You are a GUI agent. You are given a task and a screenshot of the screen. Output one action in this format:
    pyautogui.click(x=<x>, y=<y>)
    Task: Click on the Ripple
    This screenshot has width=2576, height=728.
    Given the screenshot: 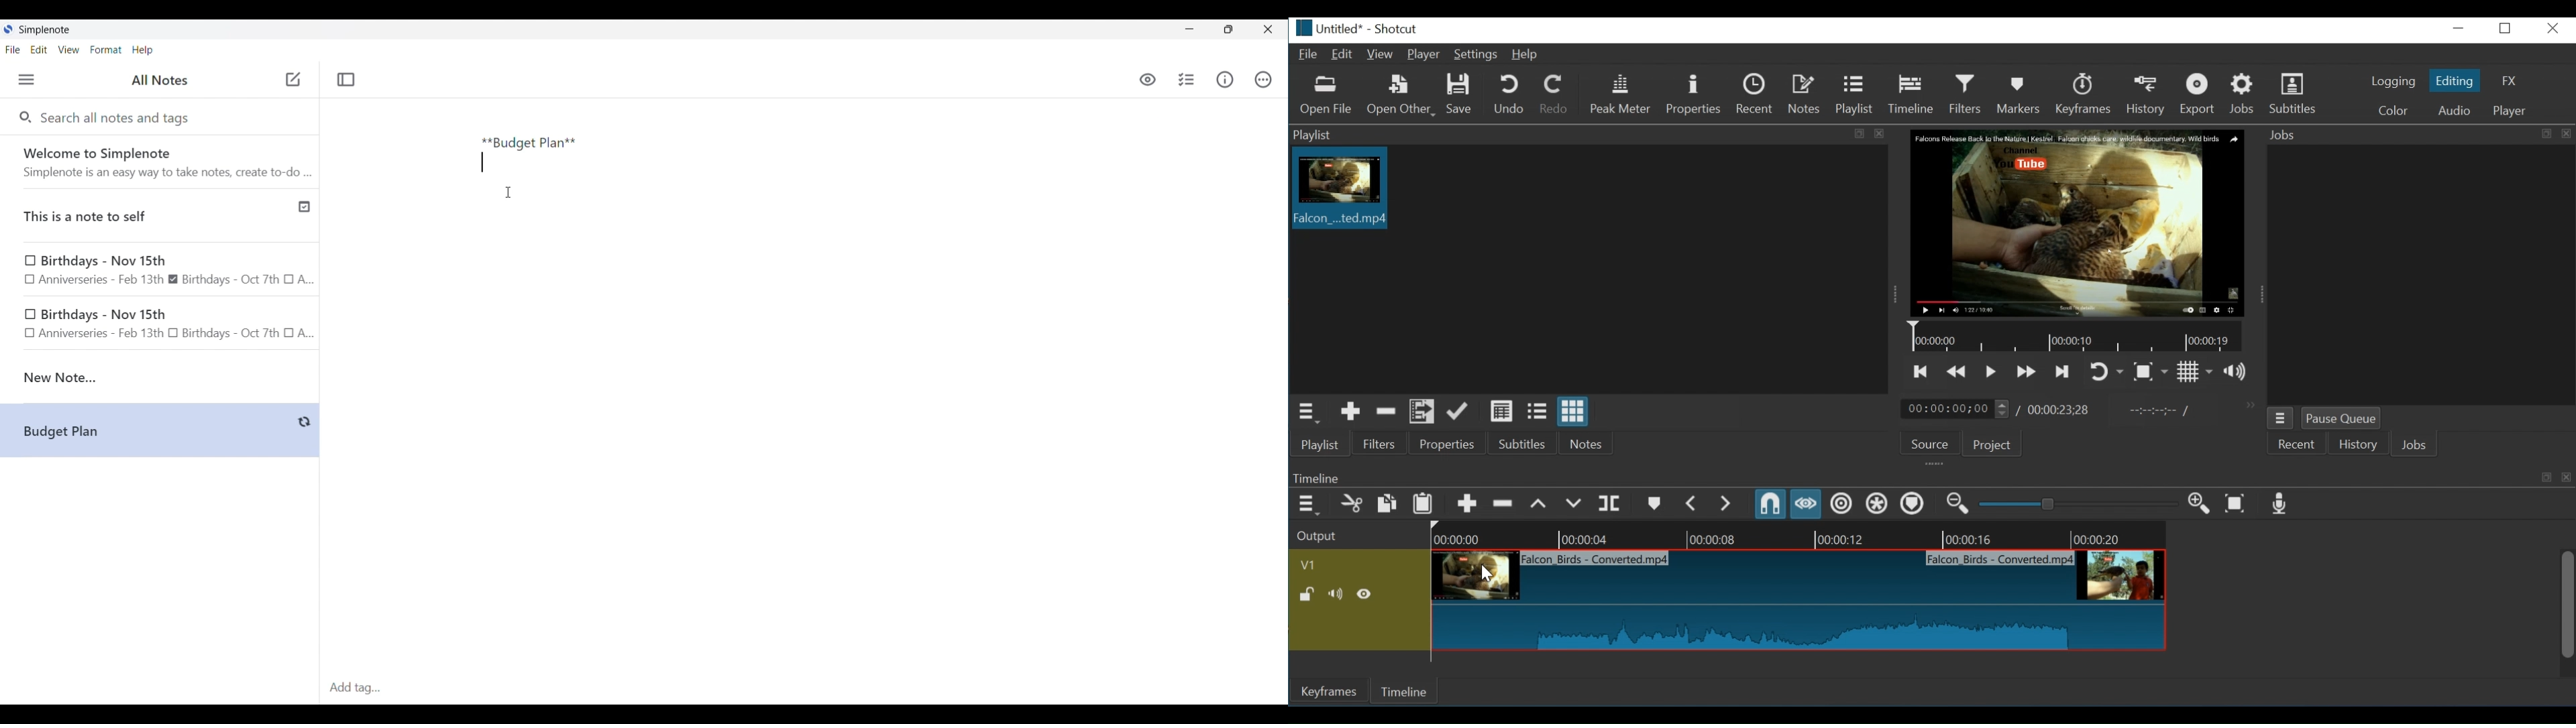 What is the action you would take?
    pyautogui.click(x=1841, y=504)
    